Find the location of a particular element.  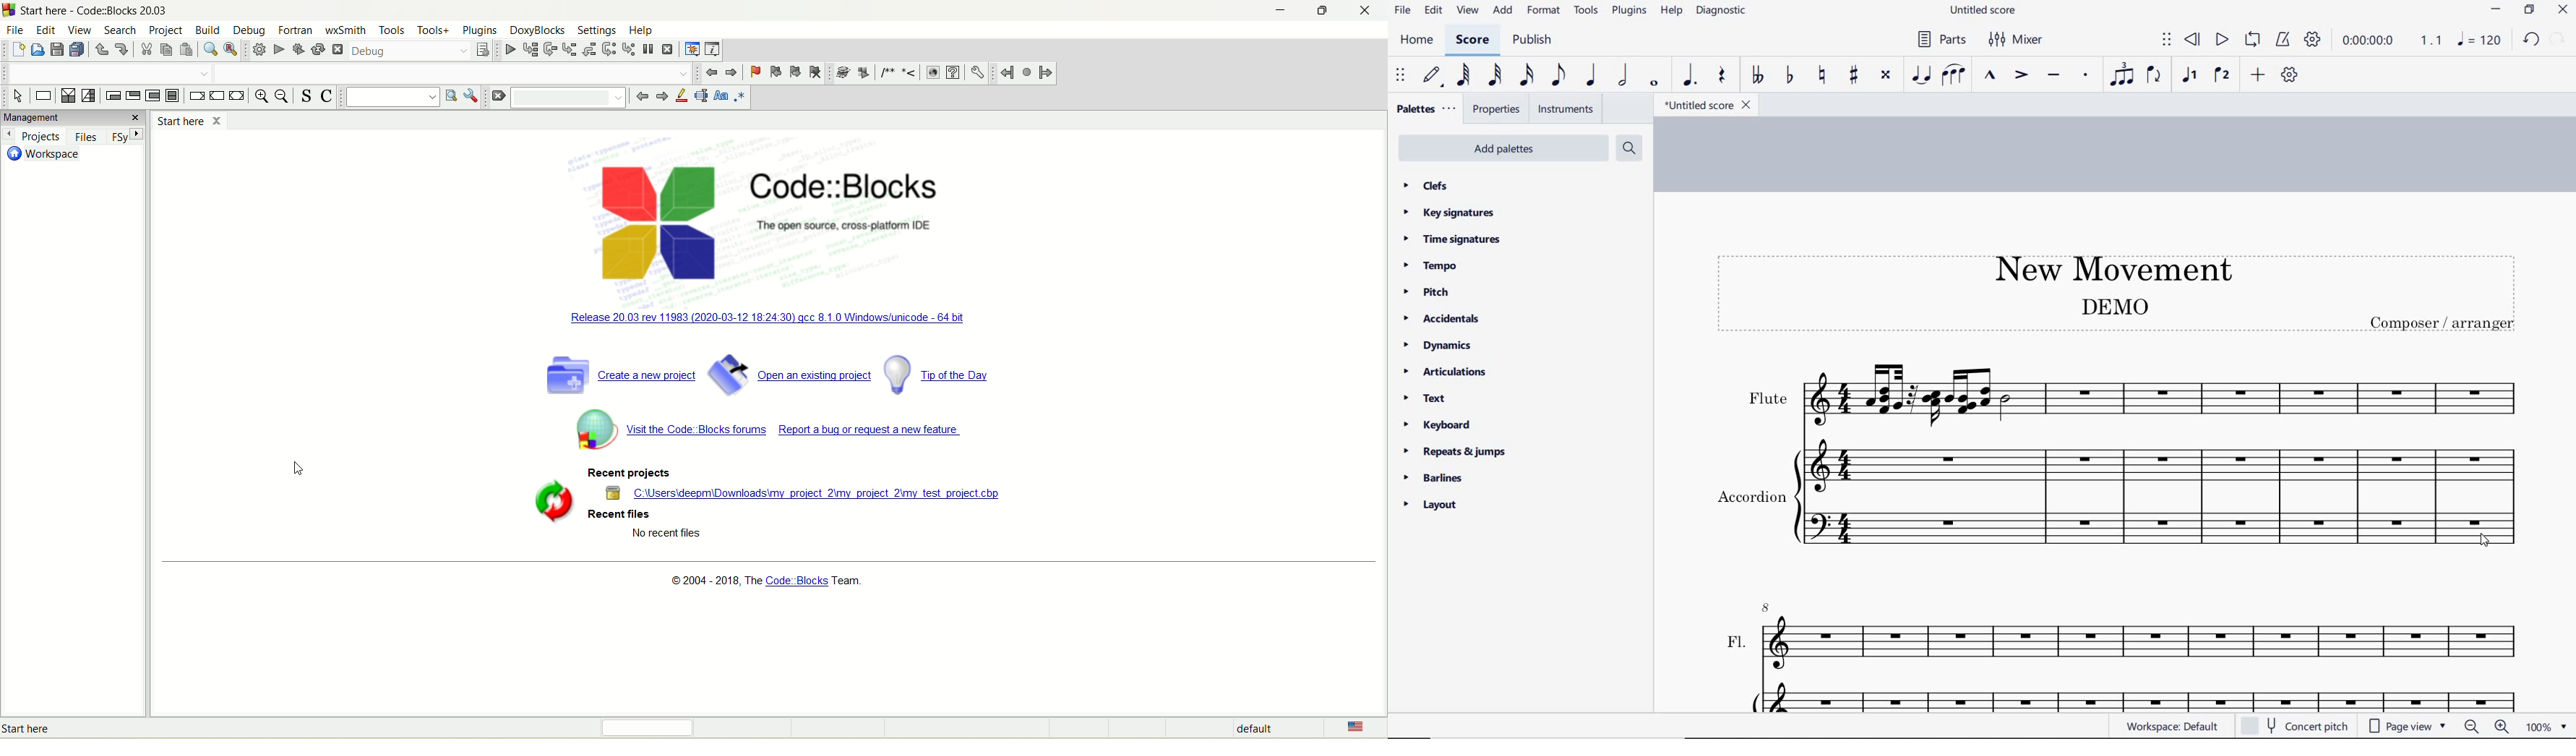

undo is located at coordinates (102, 48).